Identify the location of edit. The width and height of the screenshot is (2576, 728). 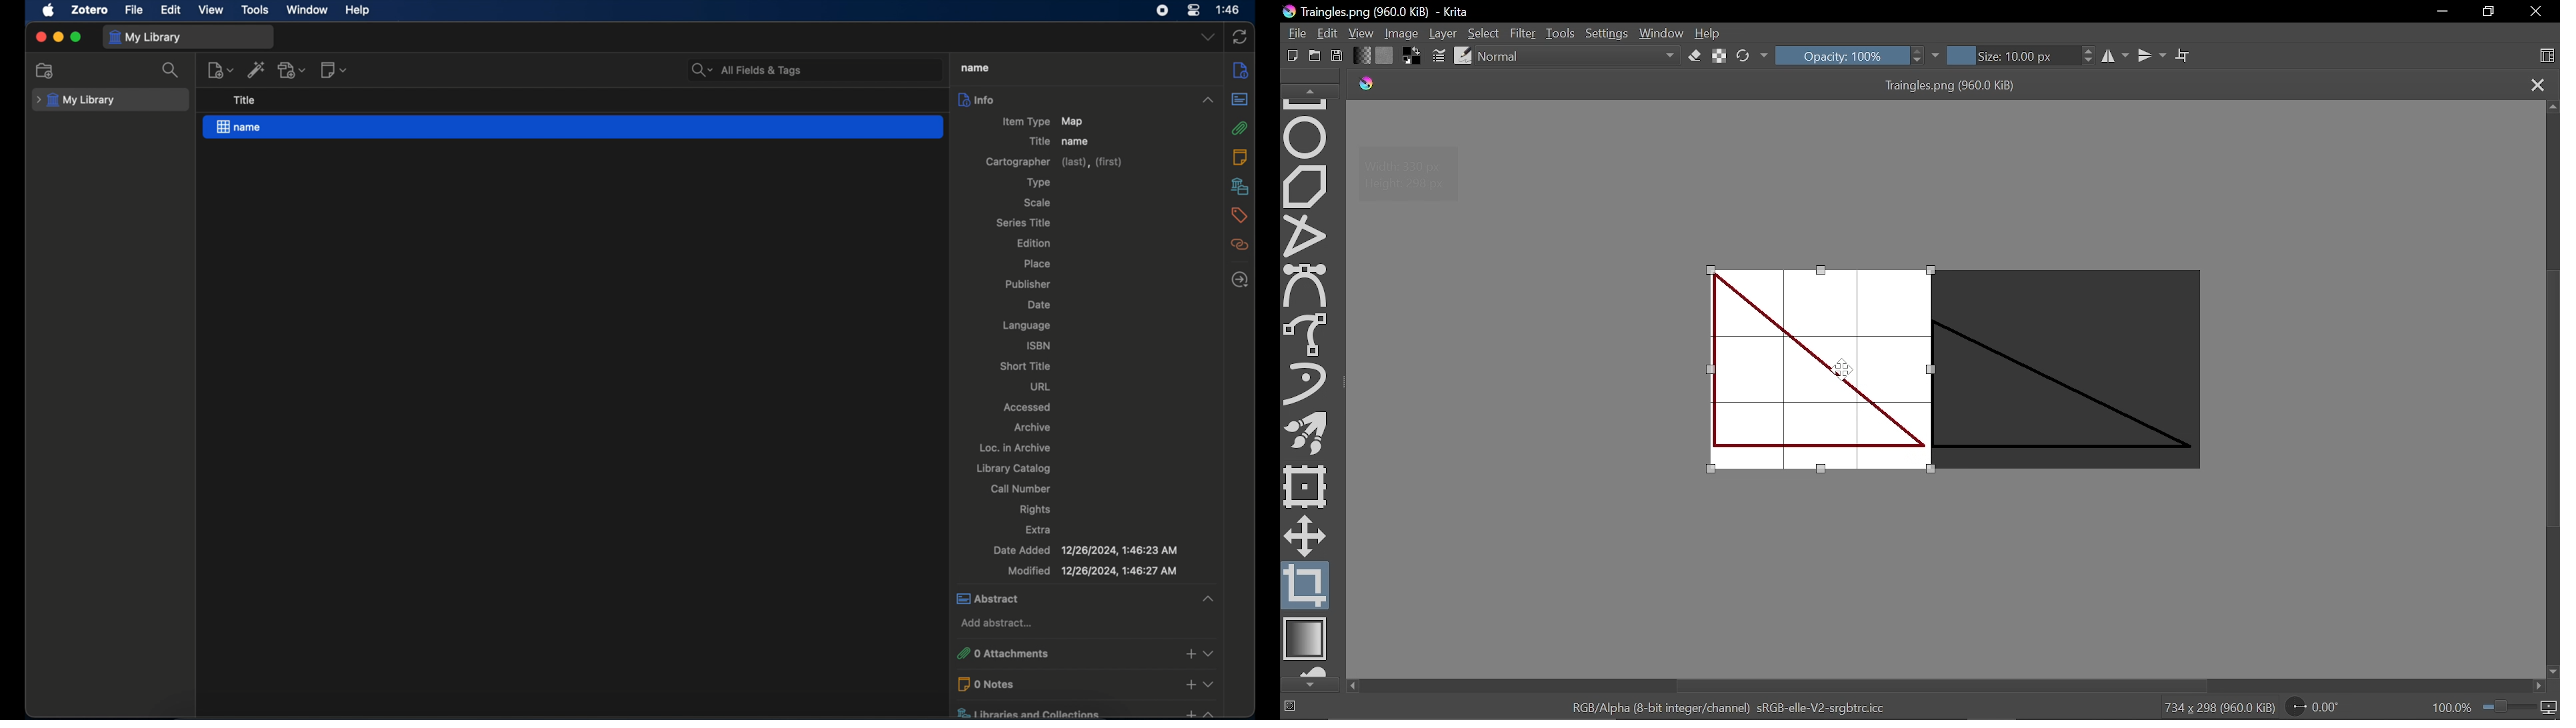
(169, 9).